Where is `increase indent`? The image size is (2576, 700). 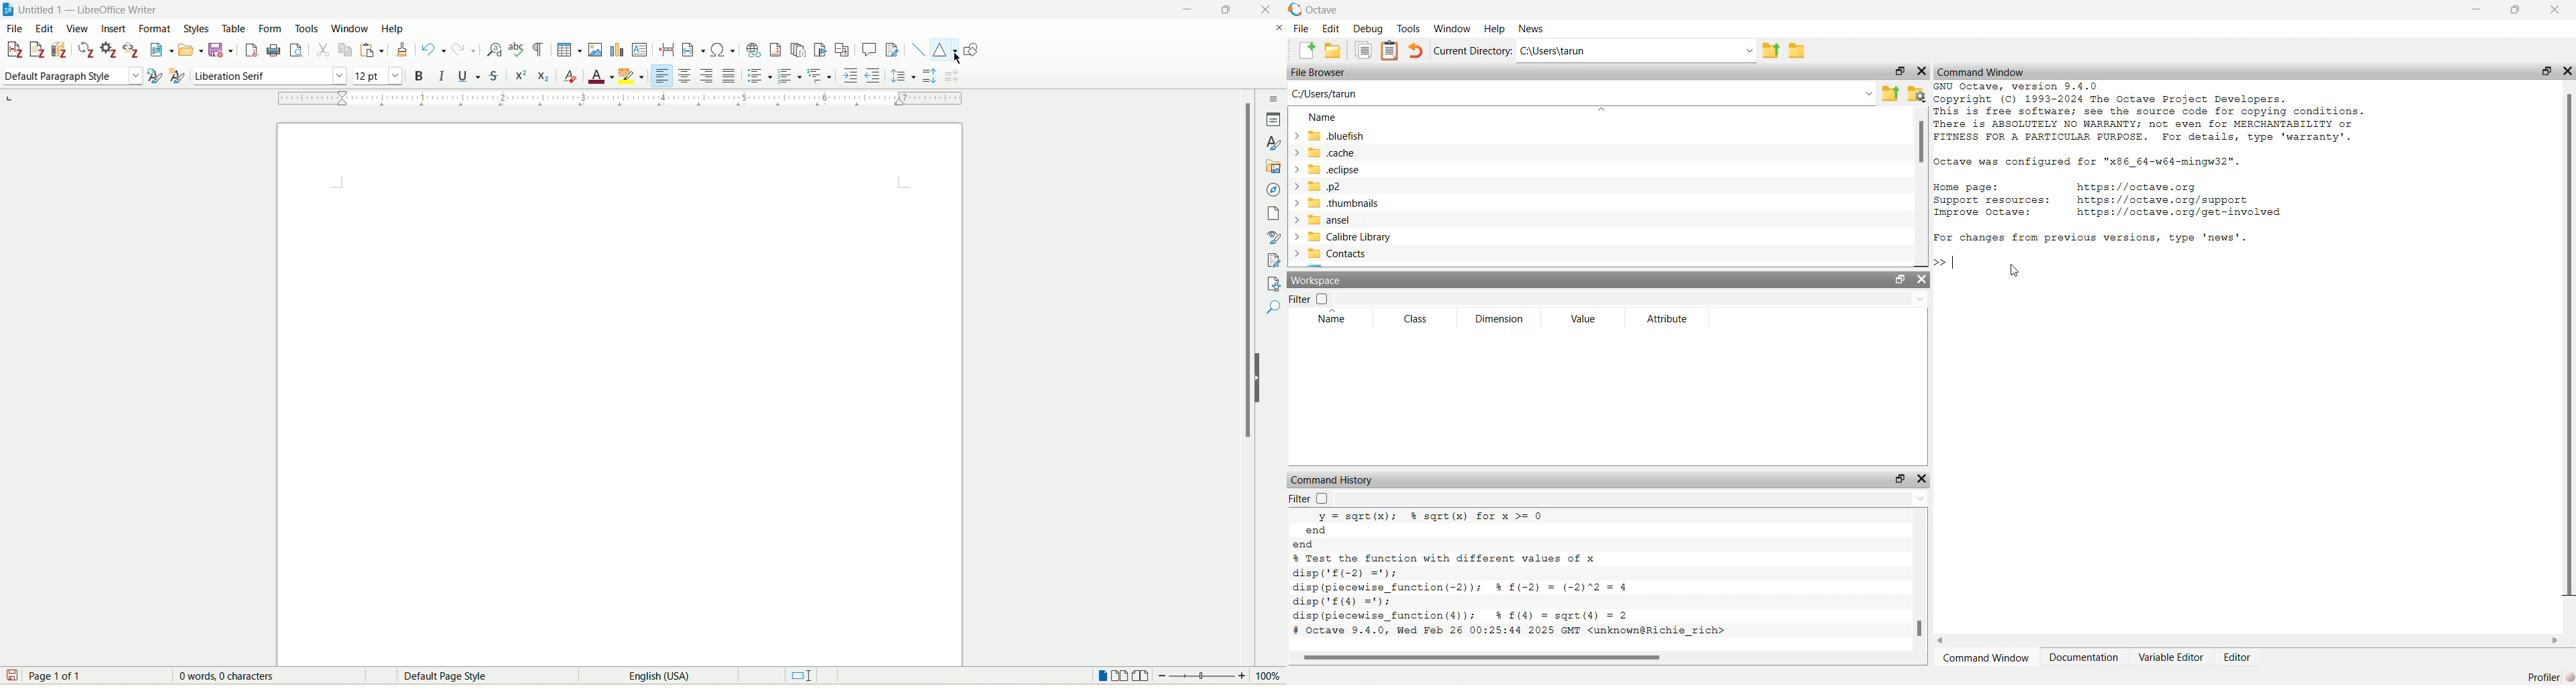 increase indent is located at coordinates (851, 75).